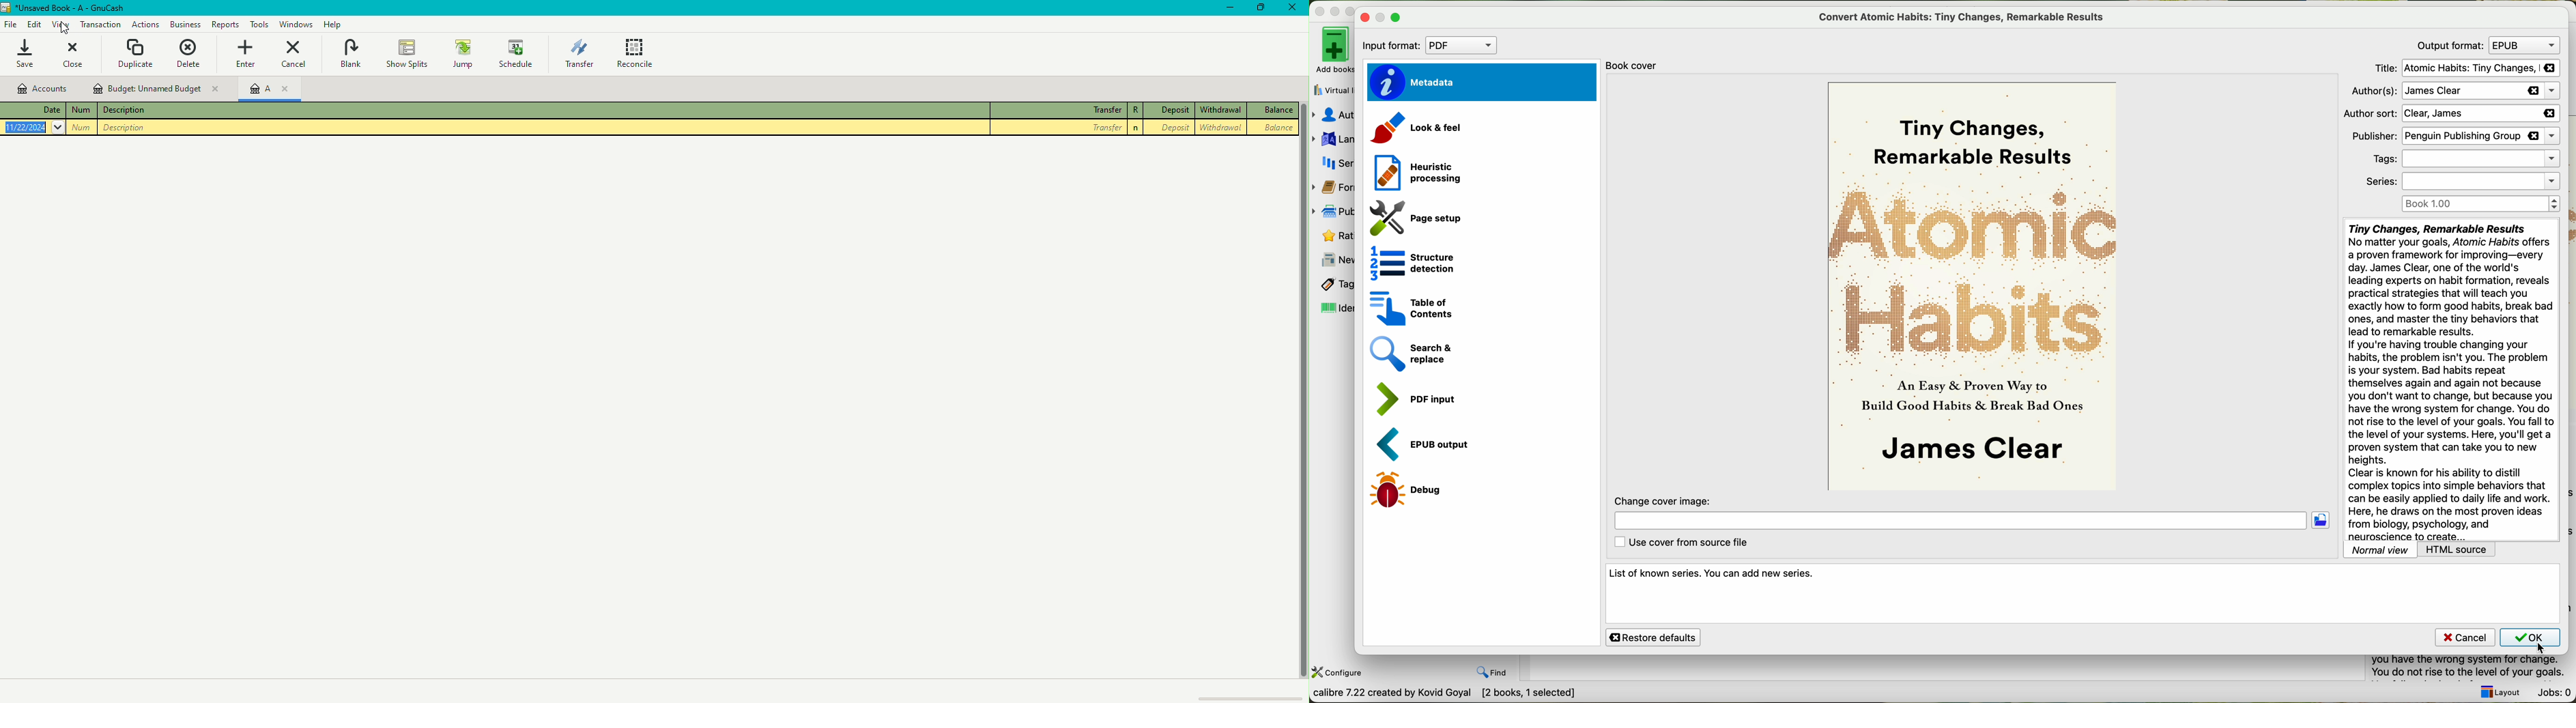 Image resolution: width=2576 pixels, height=728 pixels. What do you see at coordinates (2454, 137) in the screenshot?
I see `publisher` at bounding box center [2454, 137].